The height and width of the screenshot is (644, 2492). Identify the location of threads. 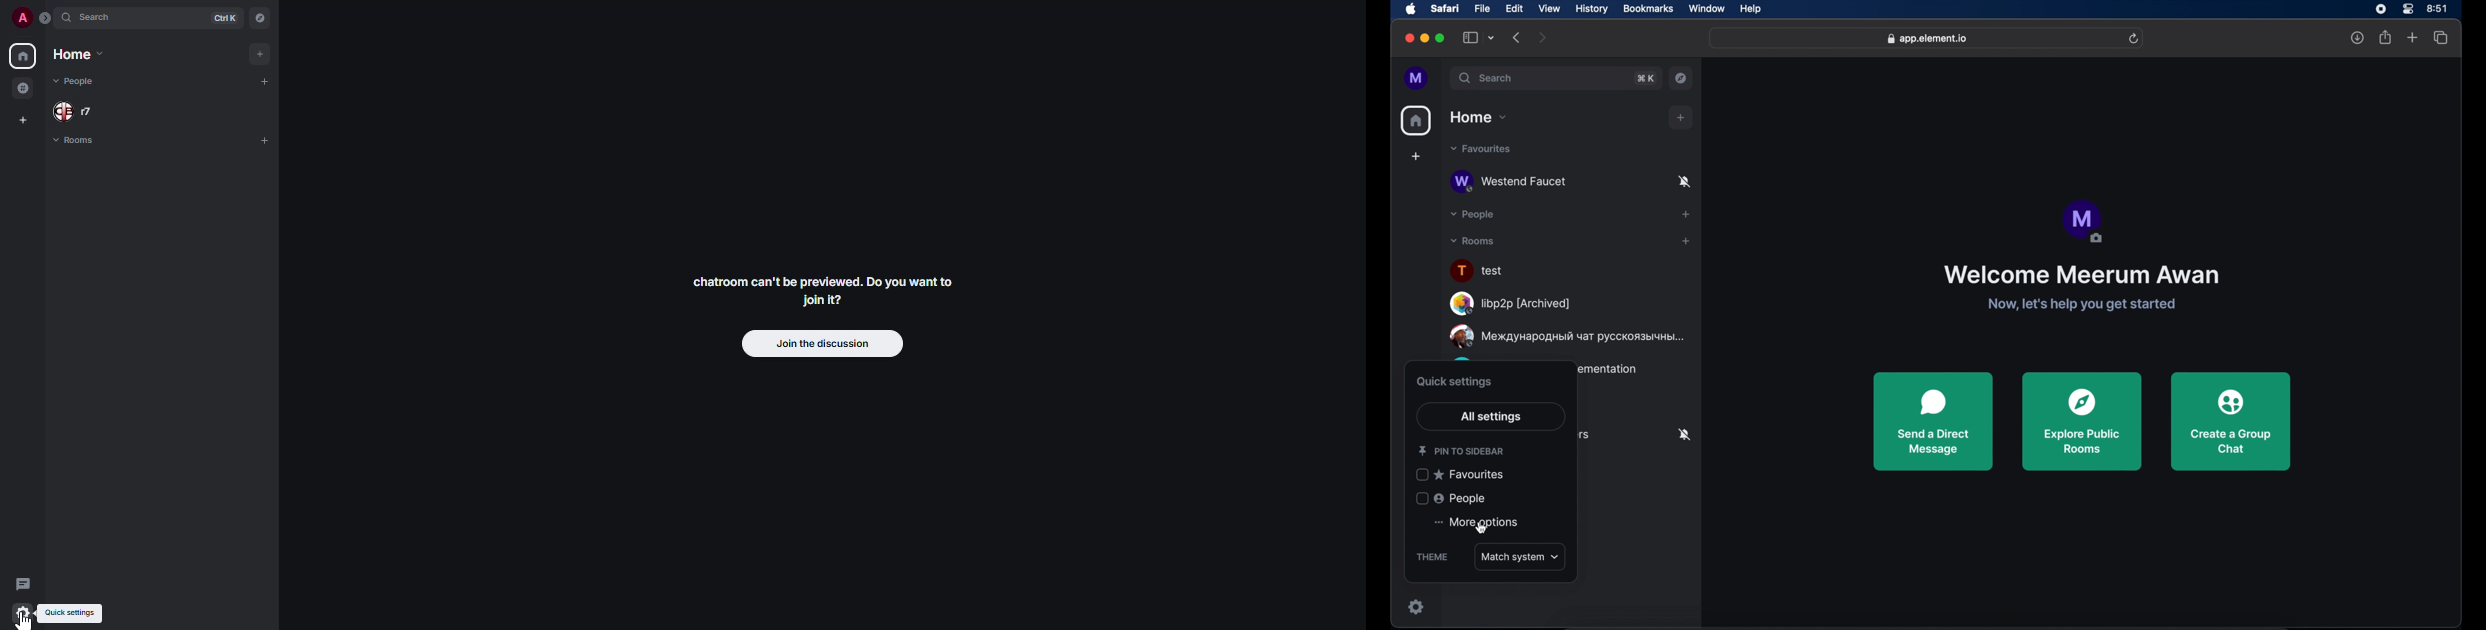
(24, 585).